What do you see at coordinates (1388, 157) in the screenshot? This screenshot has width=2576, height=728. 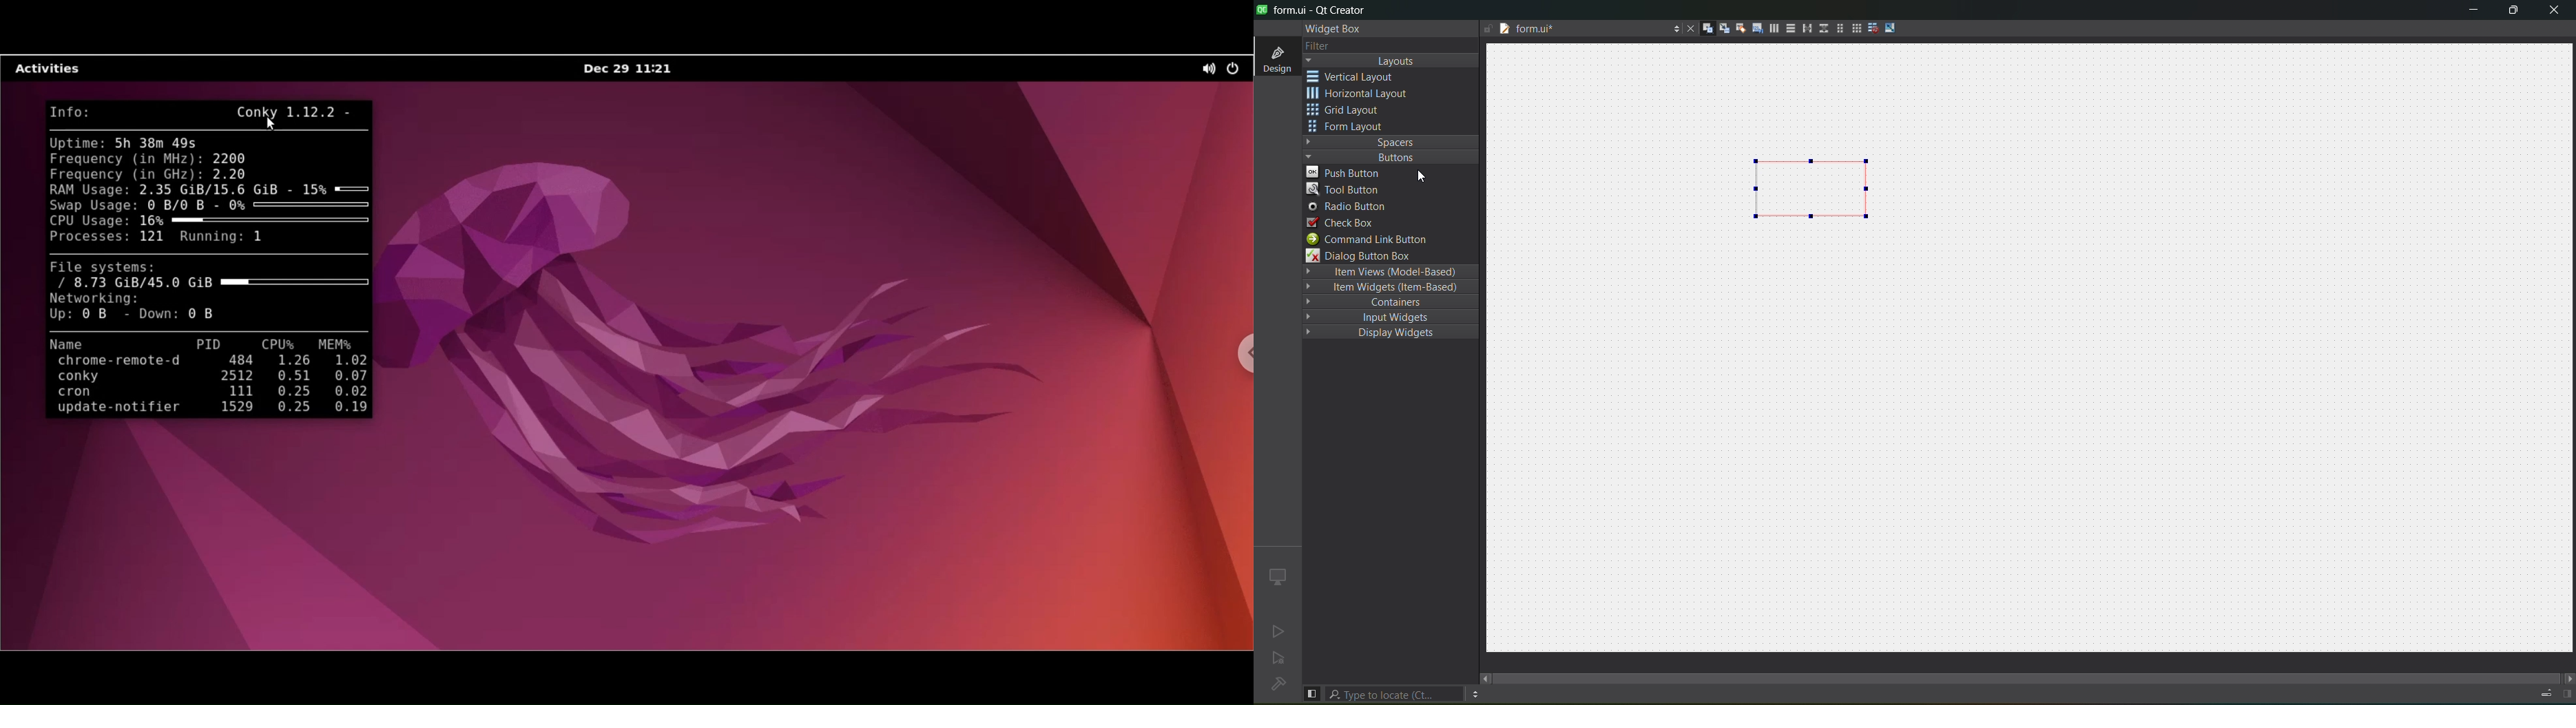 I see `button` at bounding box center [1388, 157].